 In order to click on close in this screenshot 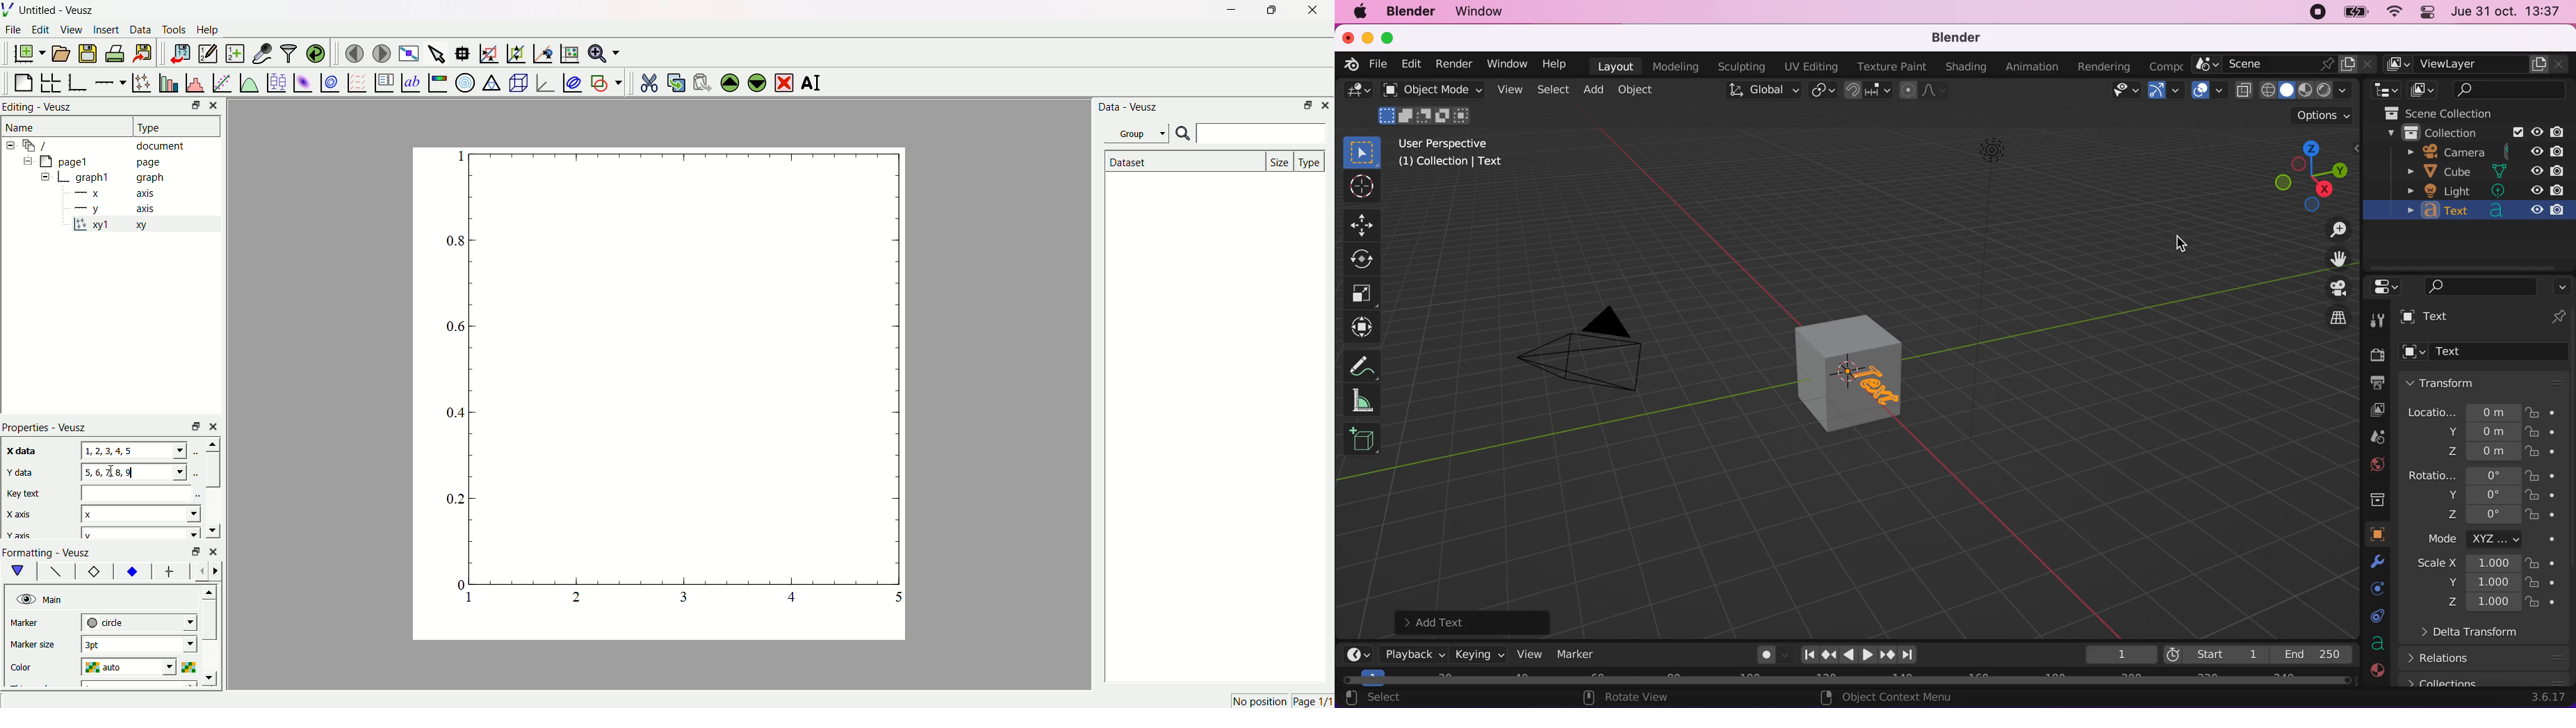, I will do `click(215, 426)`.